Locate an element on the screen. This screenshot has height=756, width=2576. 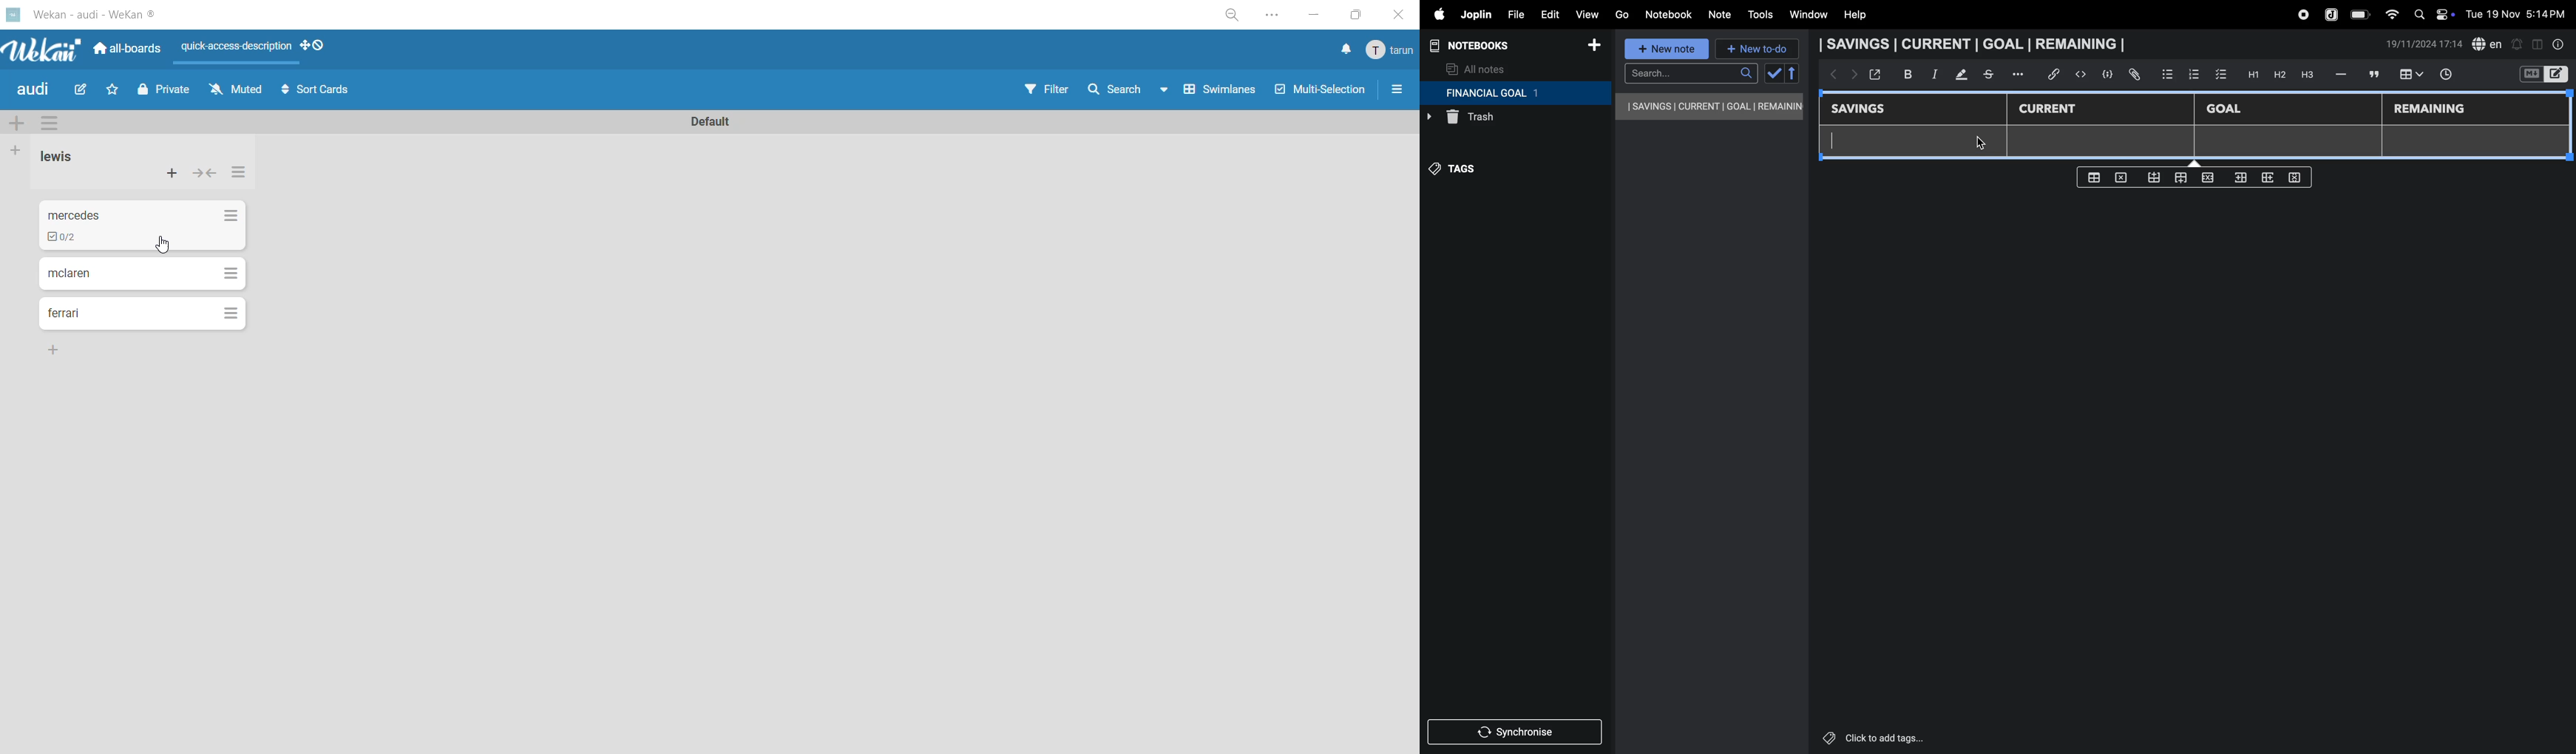
go is located at coordinates (1622, 13).